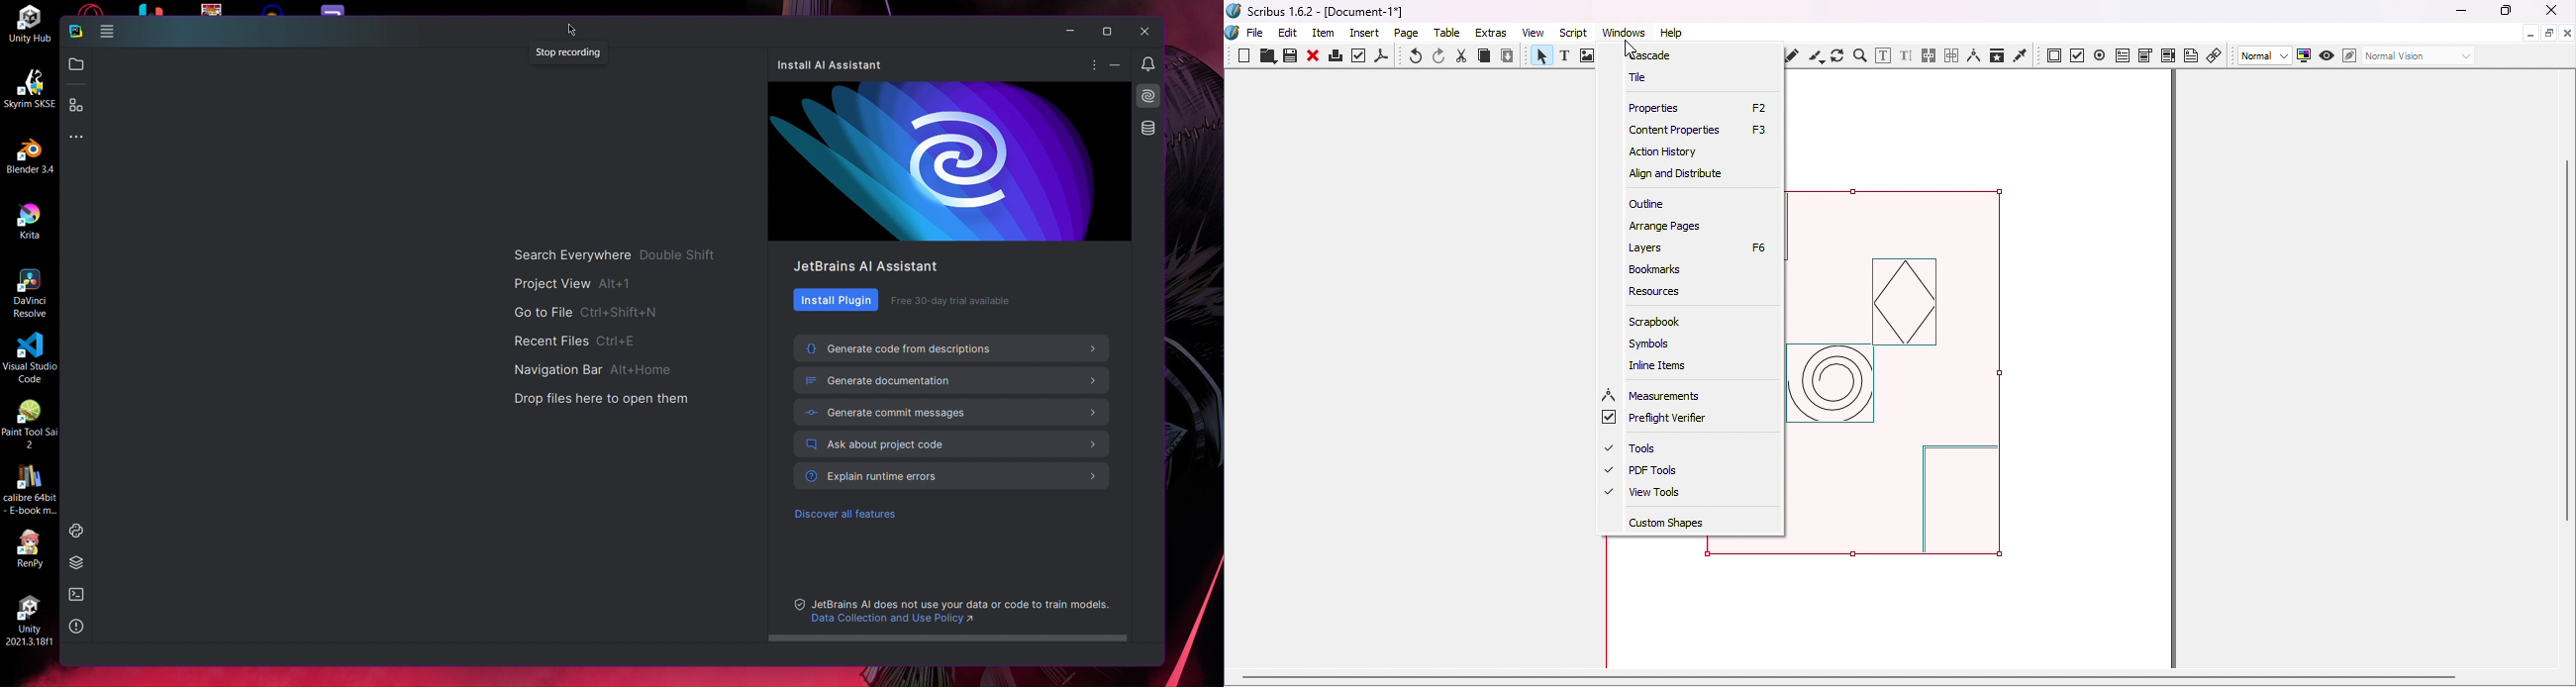  I want to click on More, so click(1094, 66).